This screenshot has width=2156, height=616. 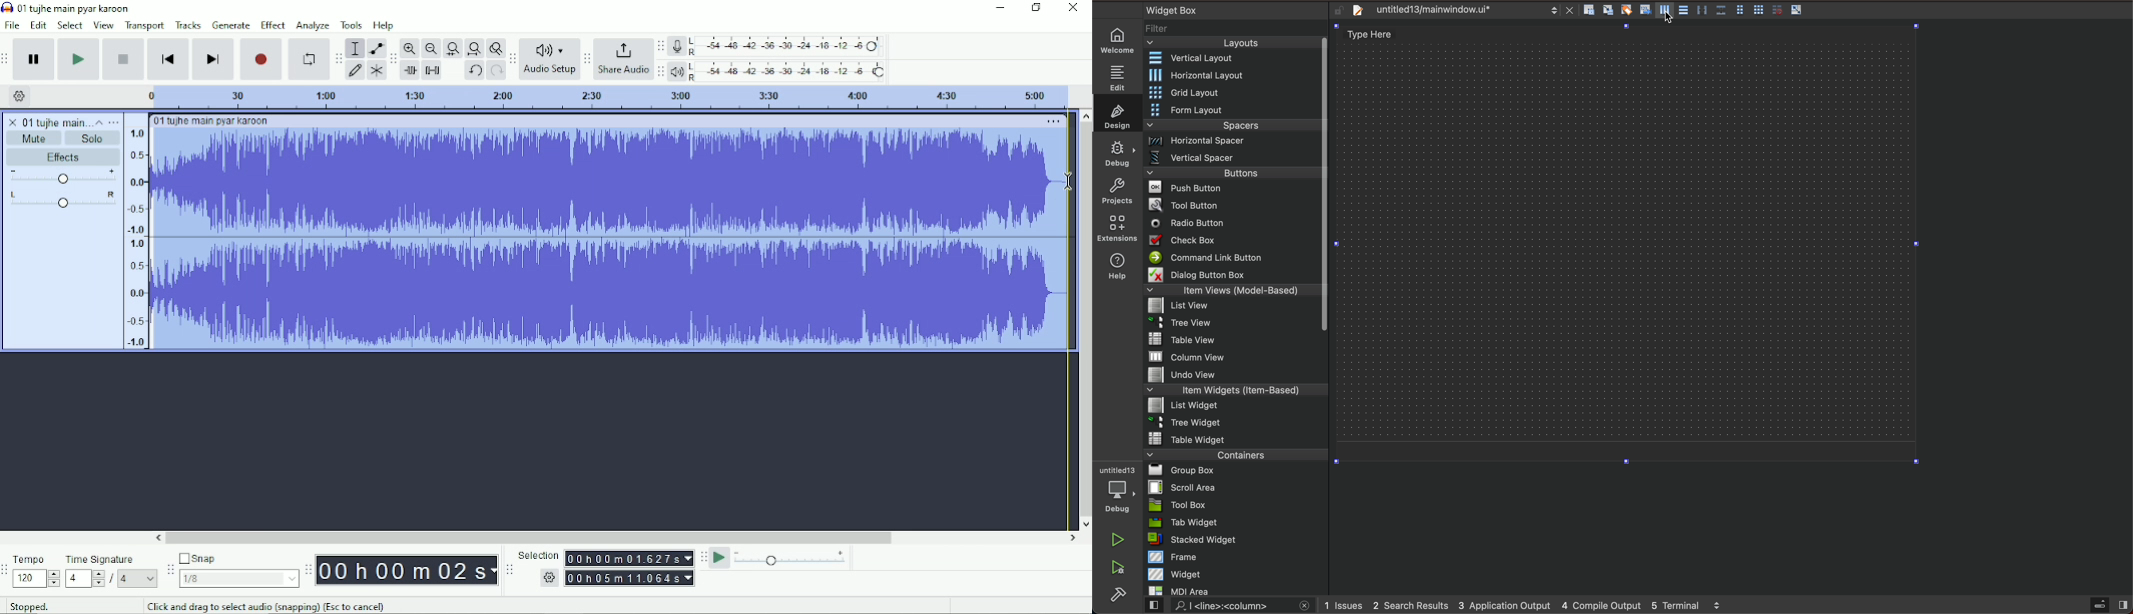 What do you see at coordinates (474, 71) in the screenshot?
I see `Undo` at bounding box center [474, 71].